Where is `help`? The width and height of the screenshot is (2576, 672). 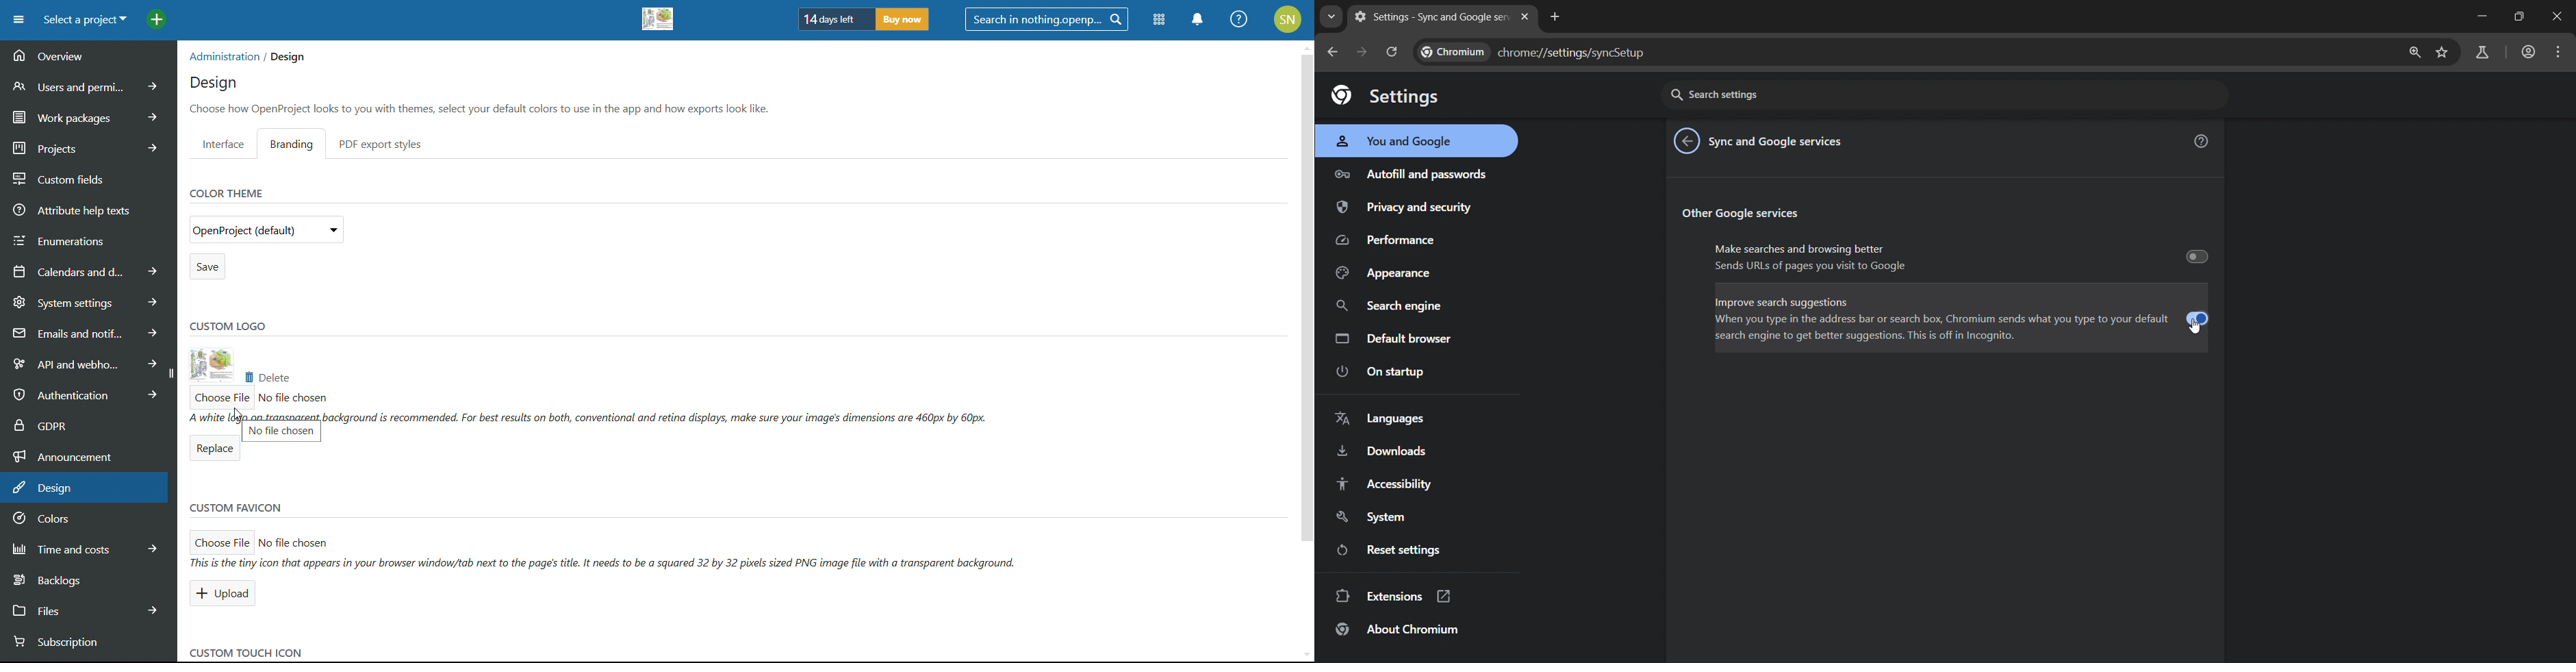
help is located at coordinates (2202, 141).